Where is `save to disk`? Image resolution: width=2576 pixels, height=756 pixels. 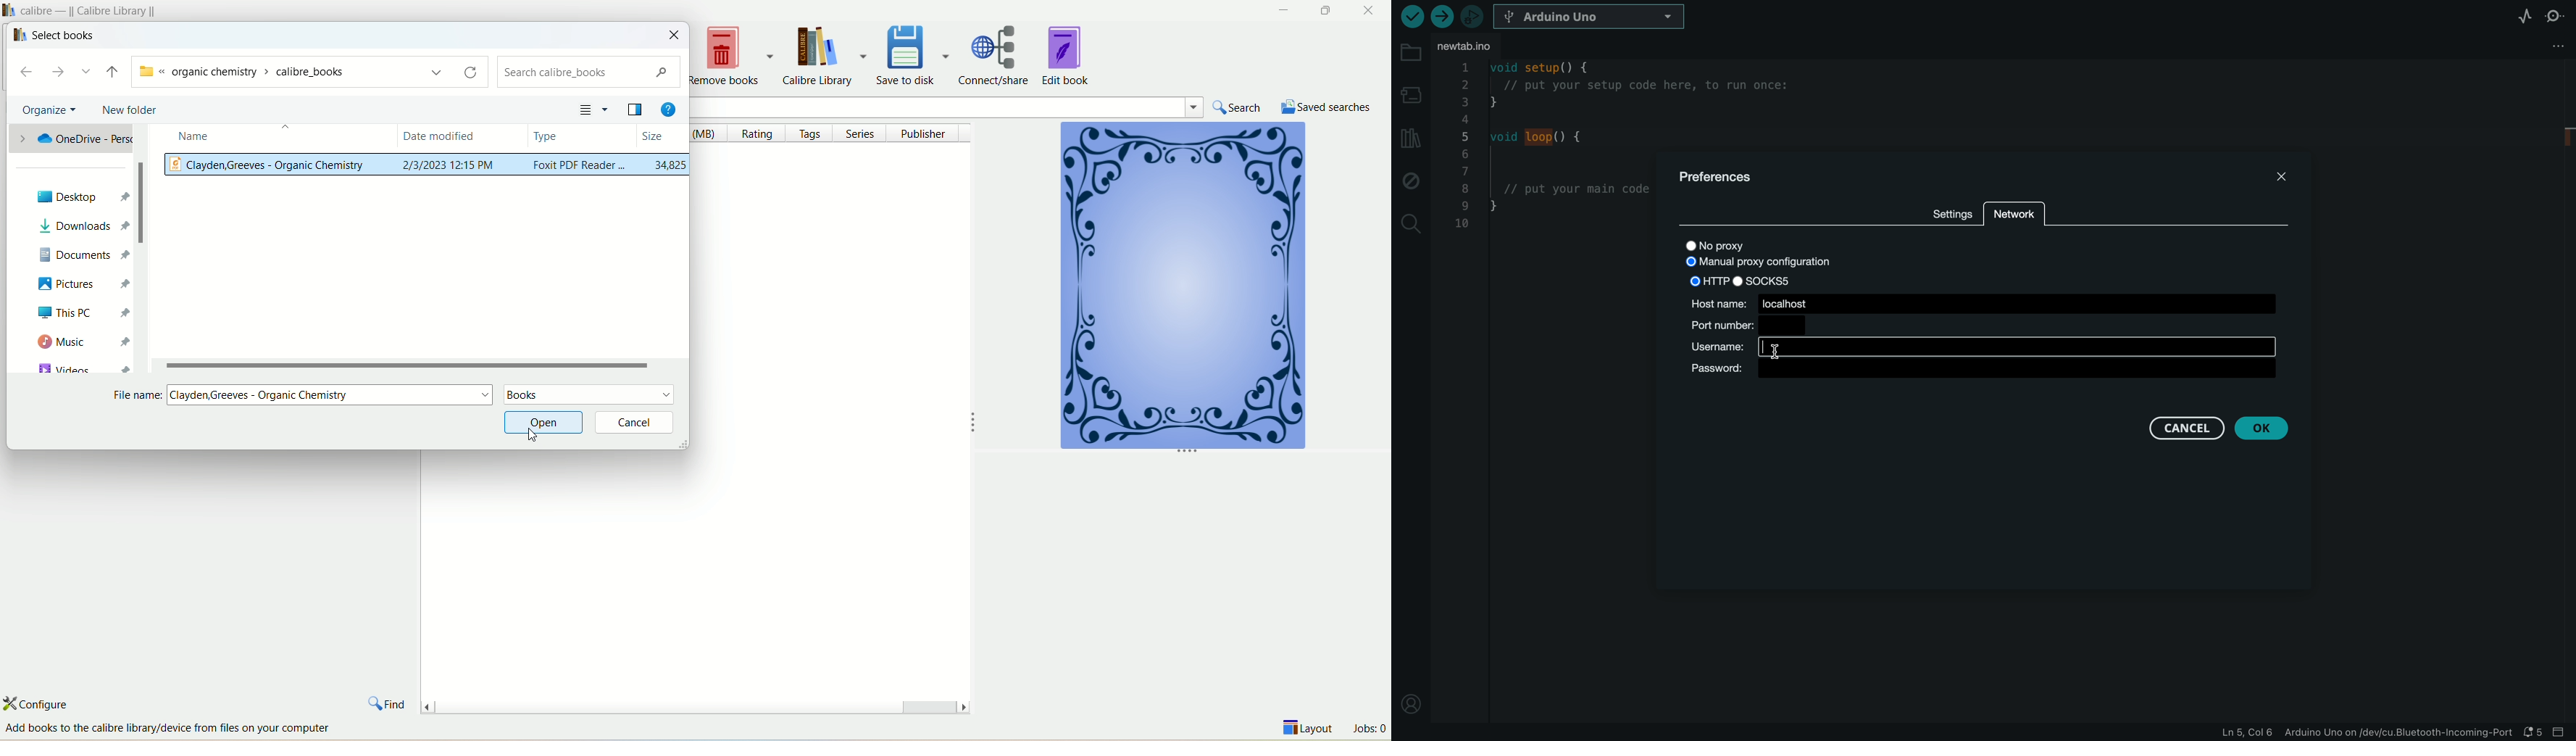 save to disk is located at coordinates (915, 54).